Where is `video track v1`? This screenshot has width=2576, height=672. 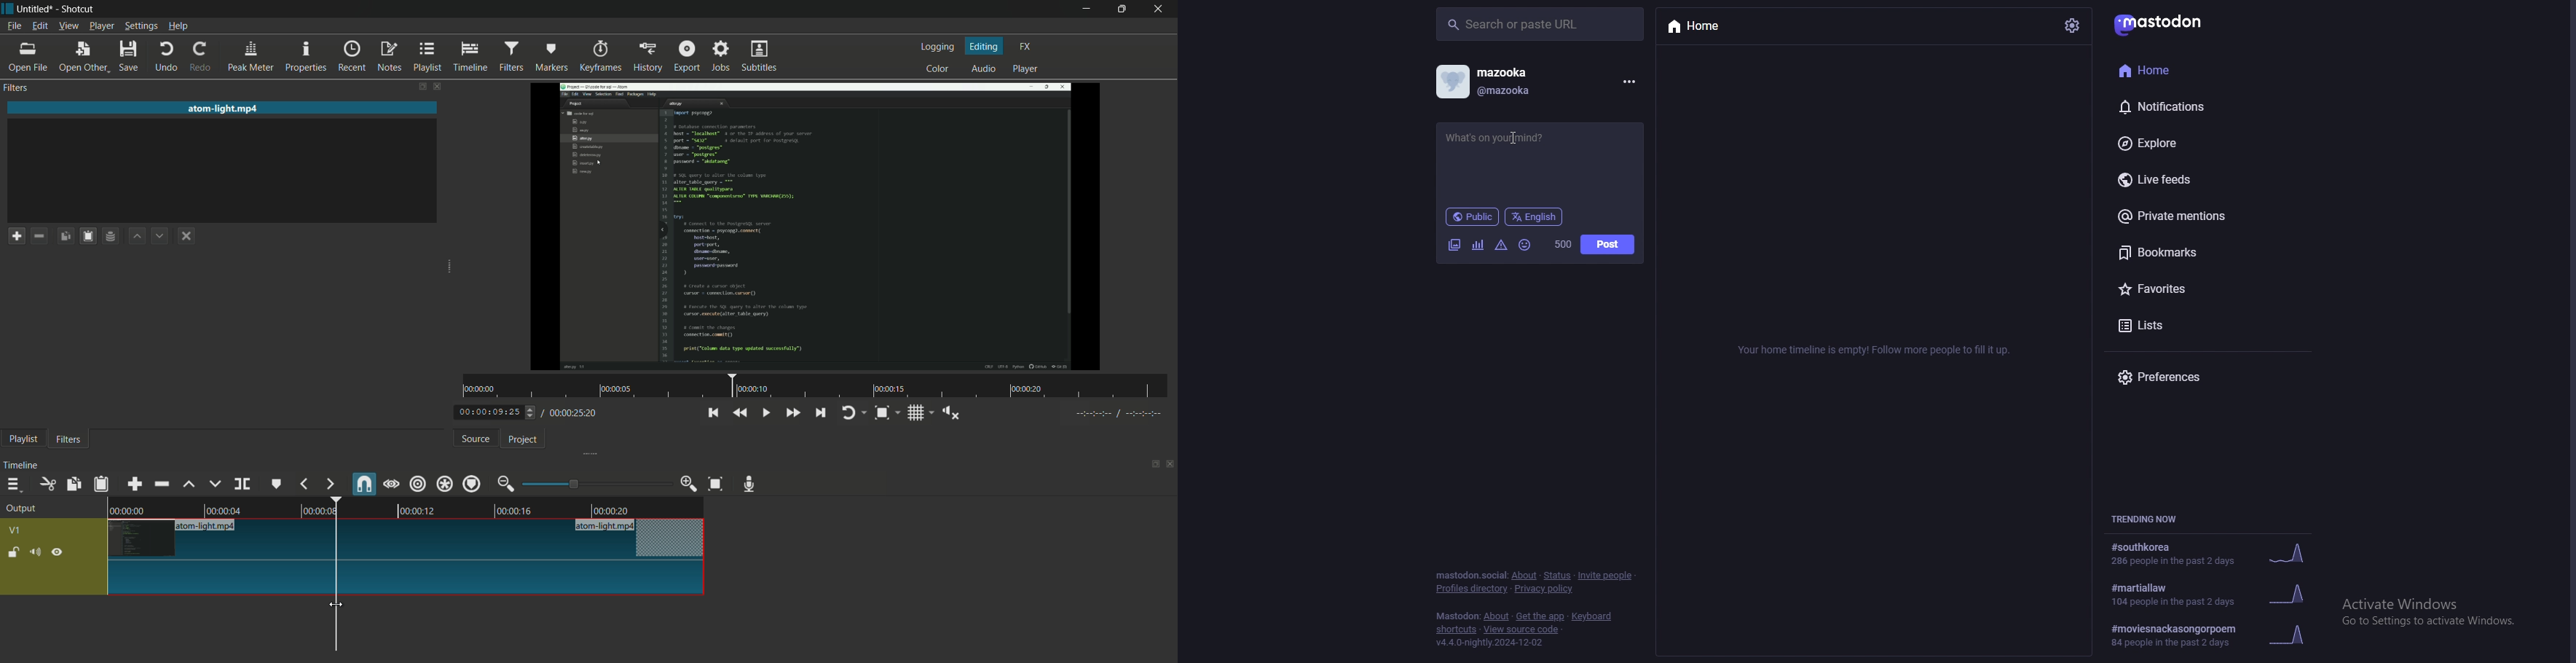
video track v1 is located at coordinates (407, 579).